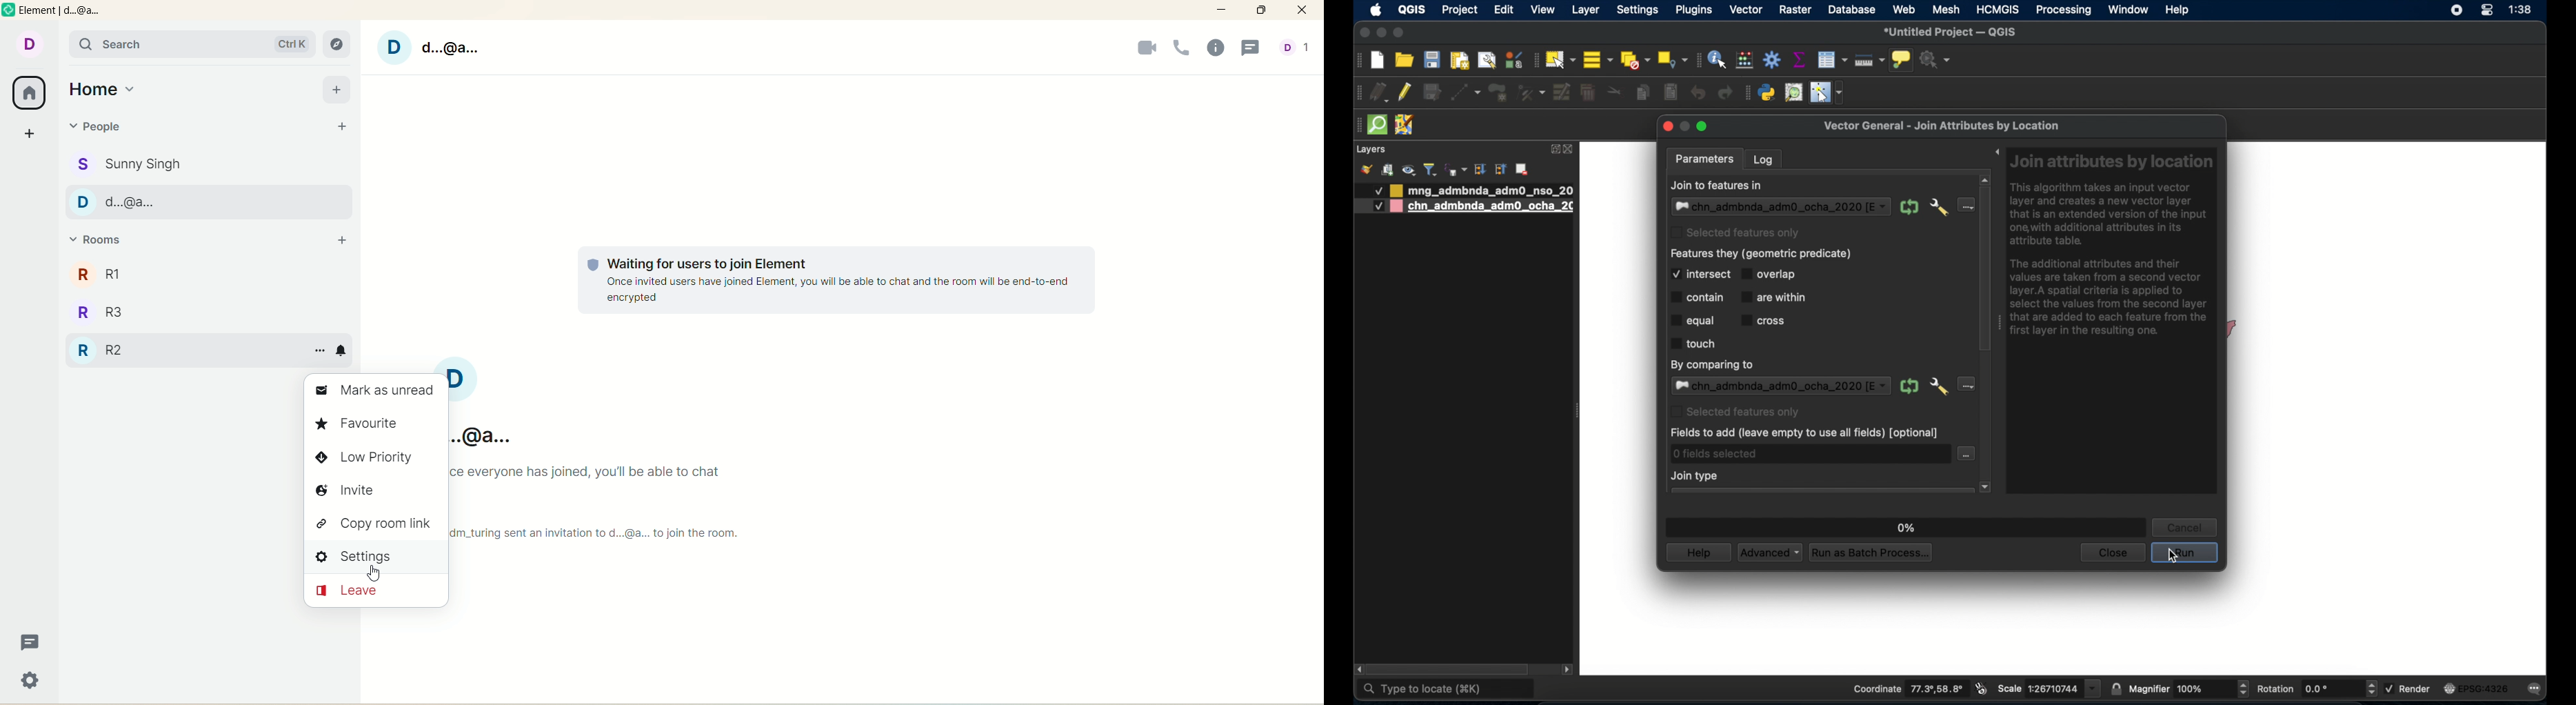 The image size is (2576, 728). What do you see at coordinates (1773, 274) in the screenshot?
I see `overlap checkbox` at bounding box center [1773, 274].